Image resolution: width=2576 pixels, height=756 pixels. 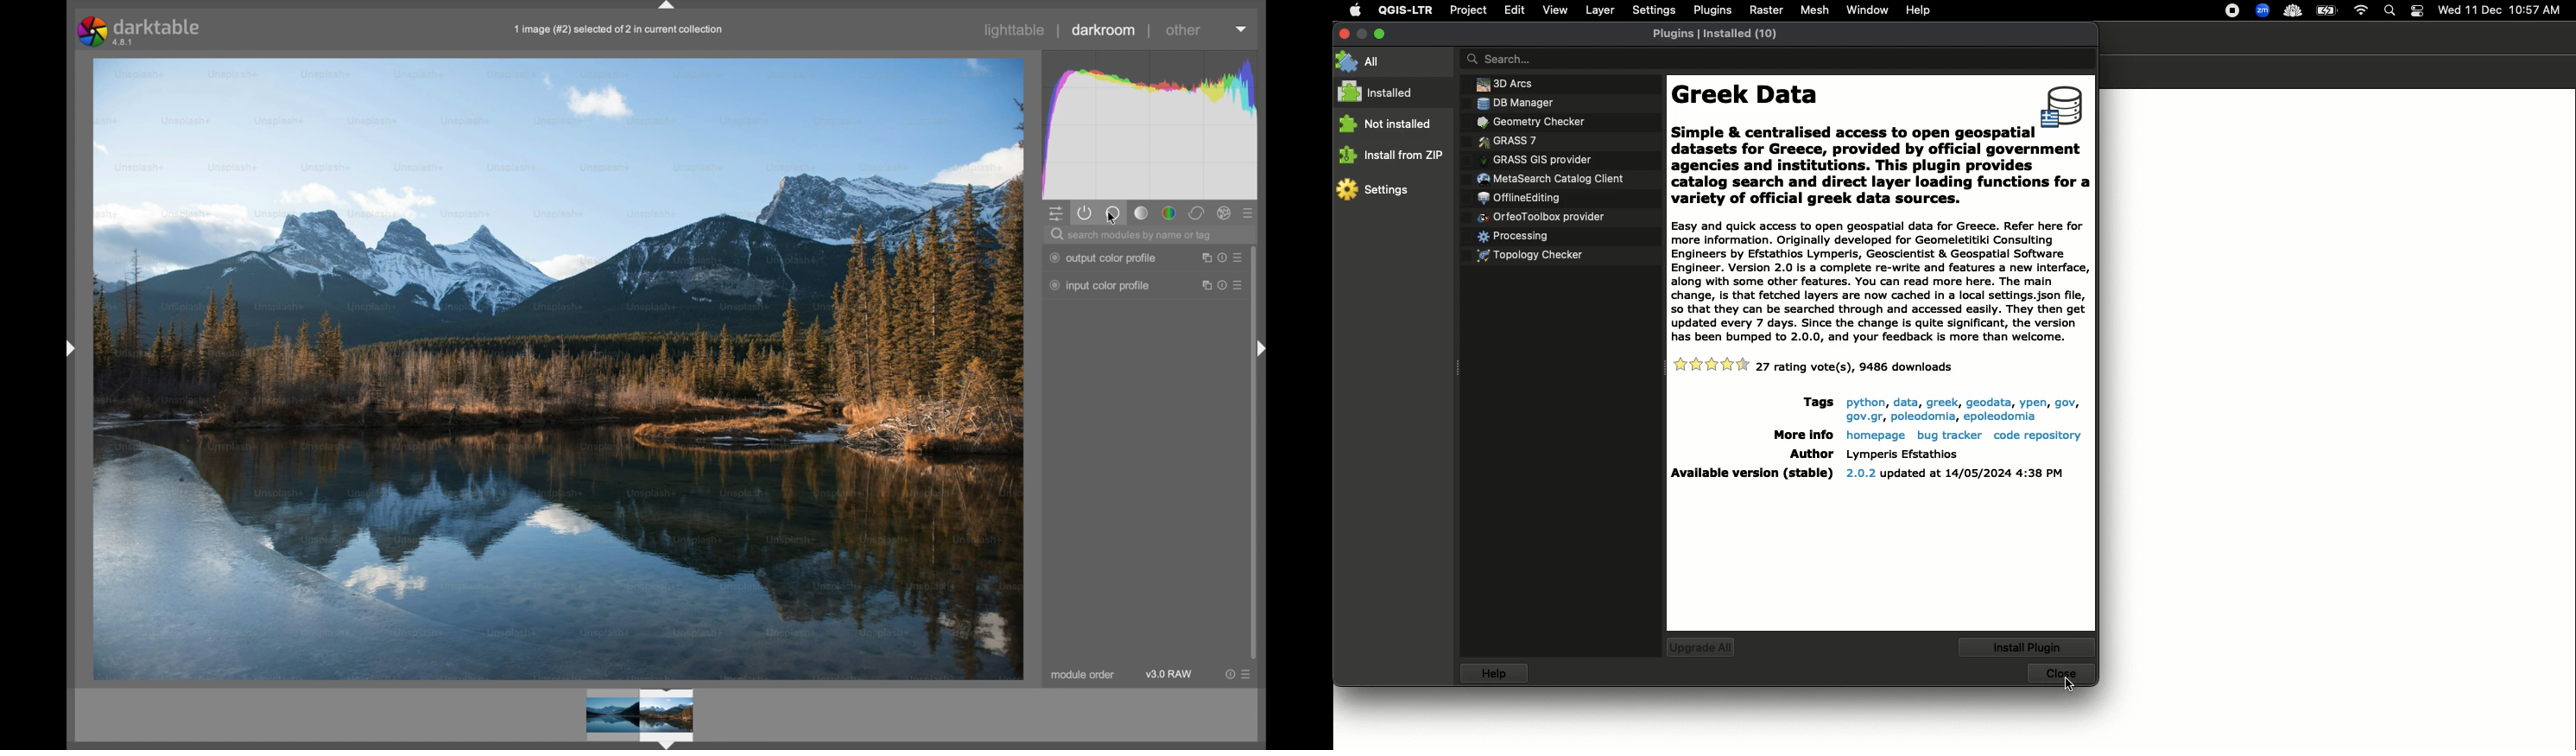 I want to click on View, so click(x=1555, y=10).